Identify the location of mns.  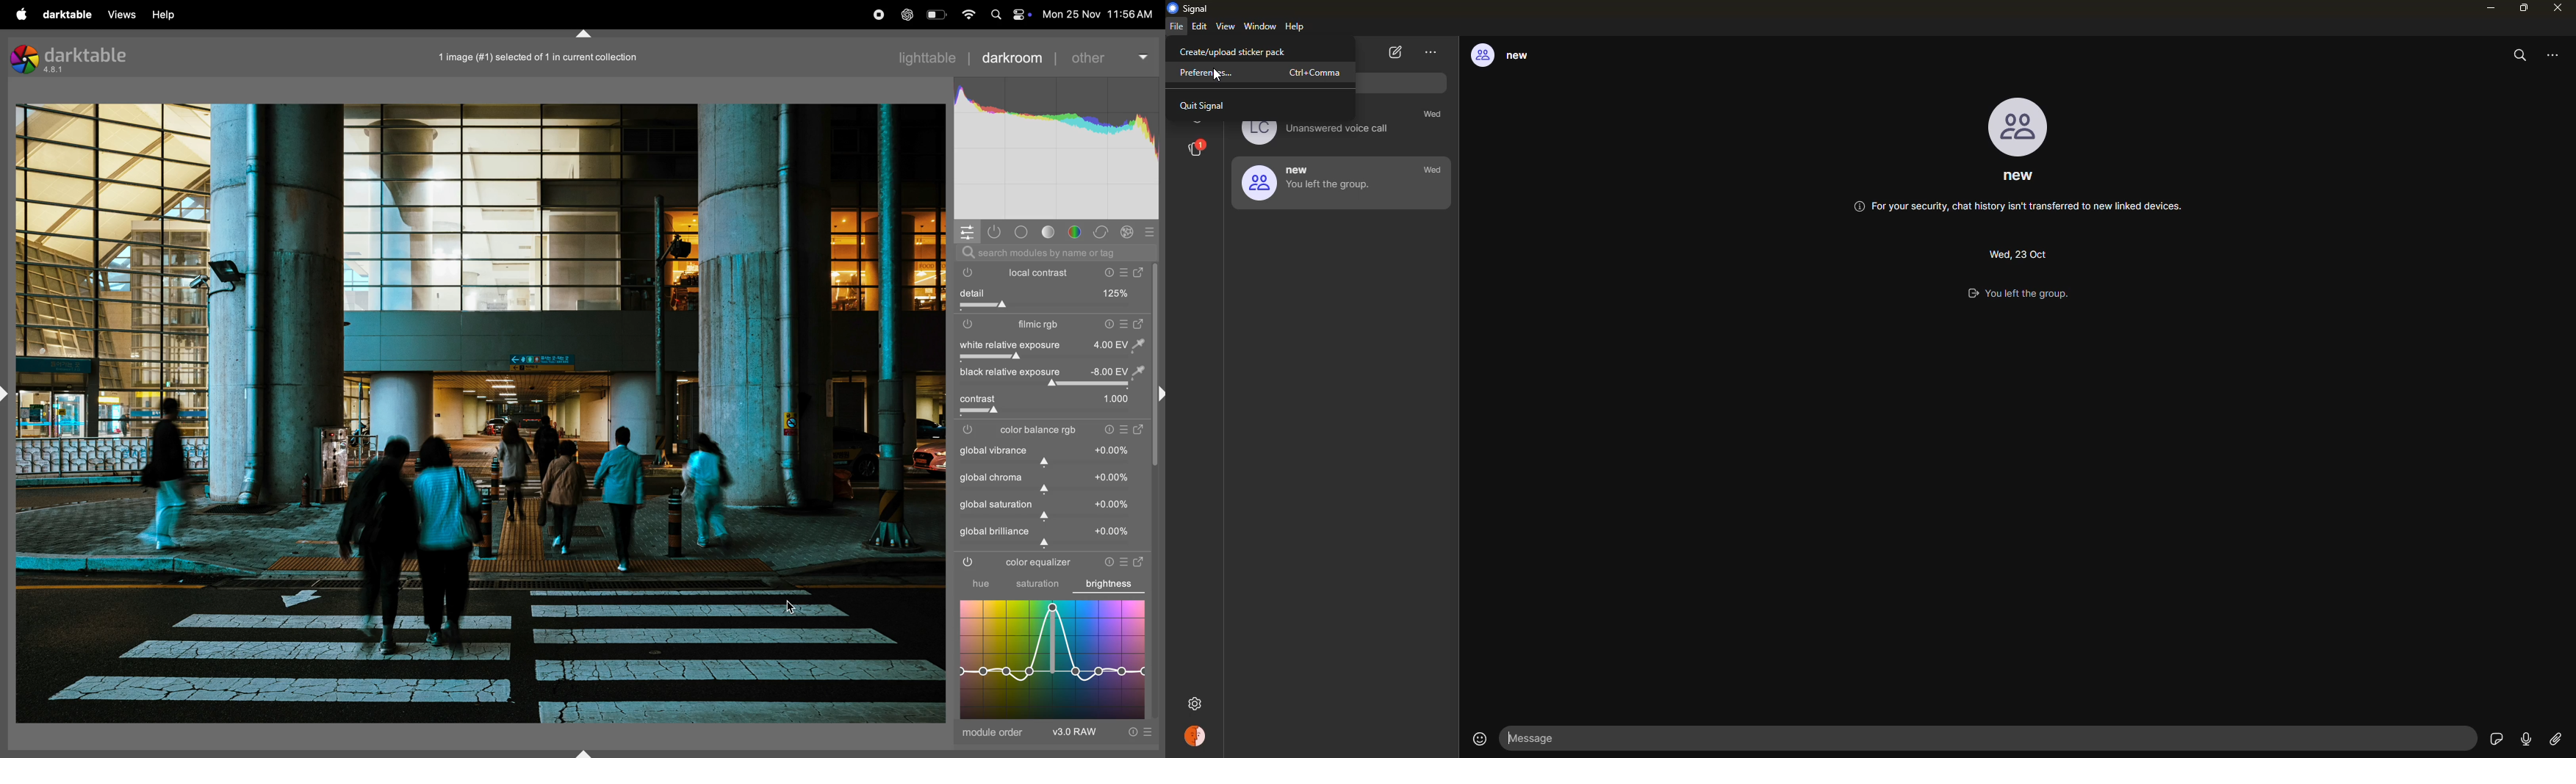
(1056, 149).